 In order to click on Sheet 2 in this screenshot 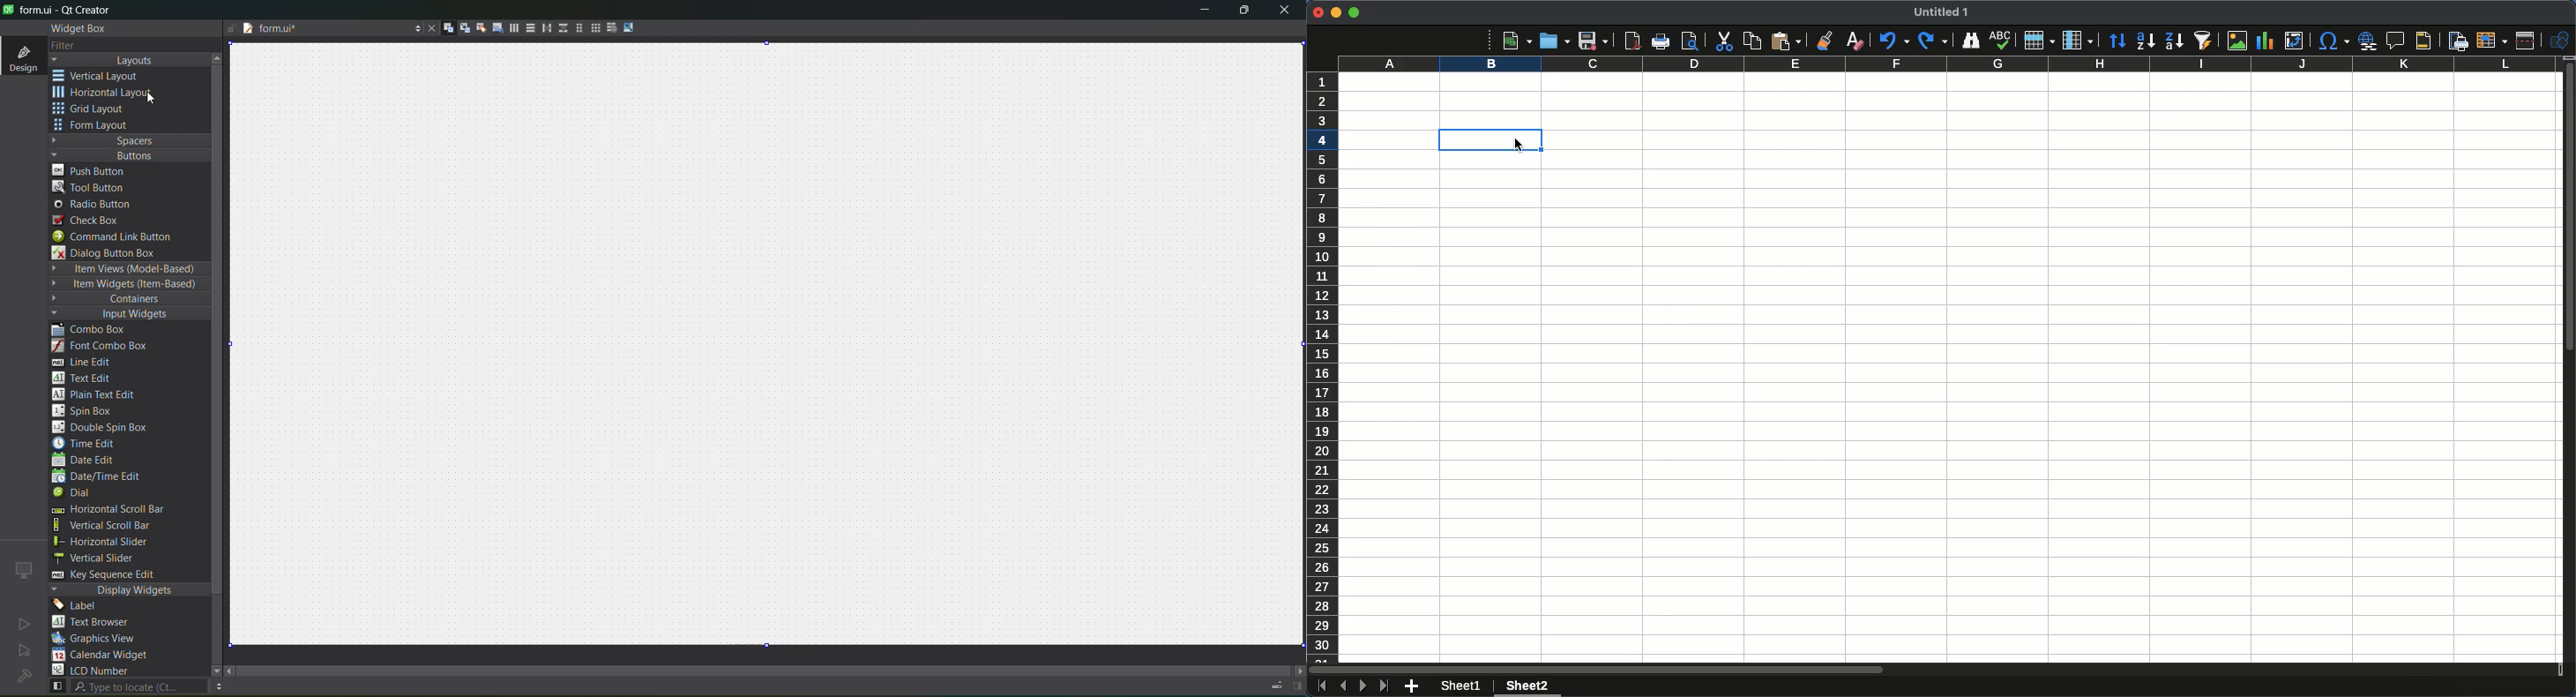, I will do `click(1525, 687)`.